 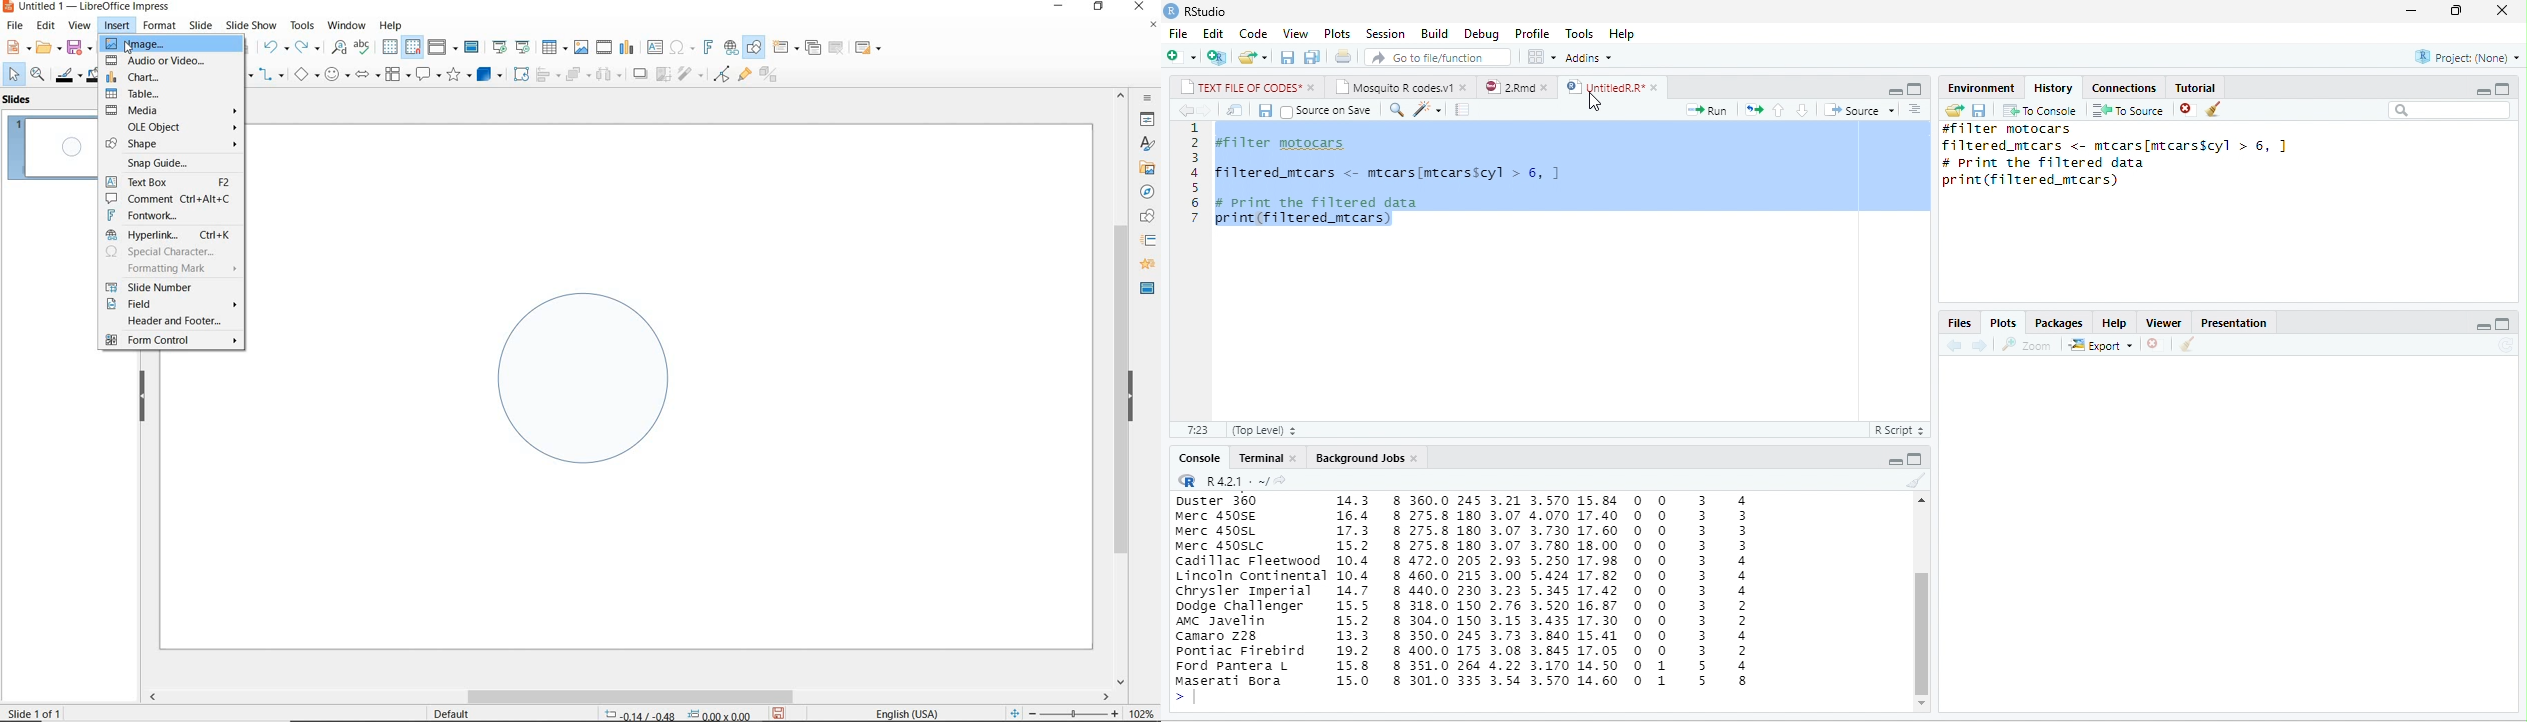 What do you see at coordinates (1147, 98) in the screenshot?
I see `sidebar settings` at bounding box center [1147, 98].